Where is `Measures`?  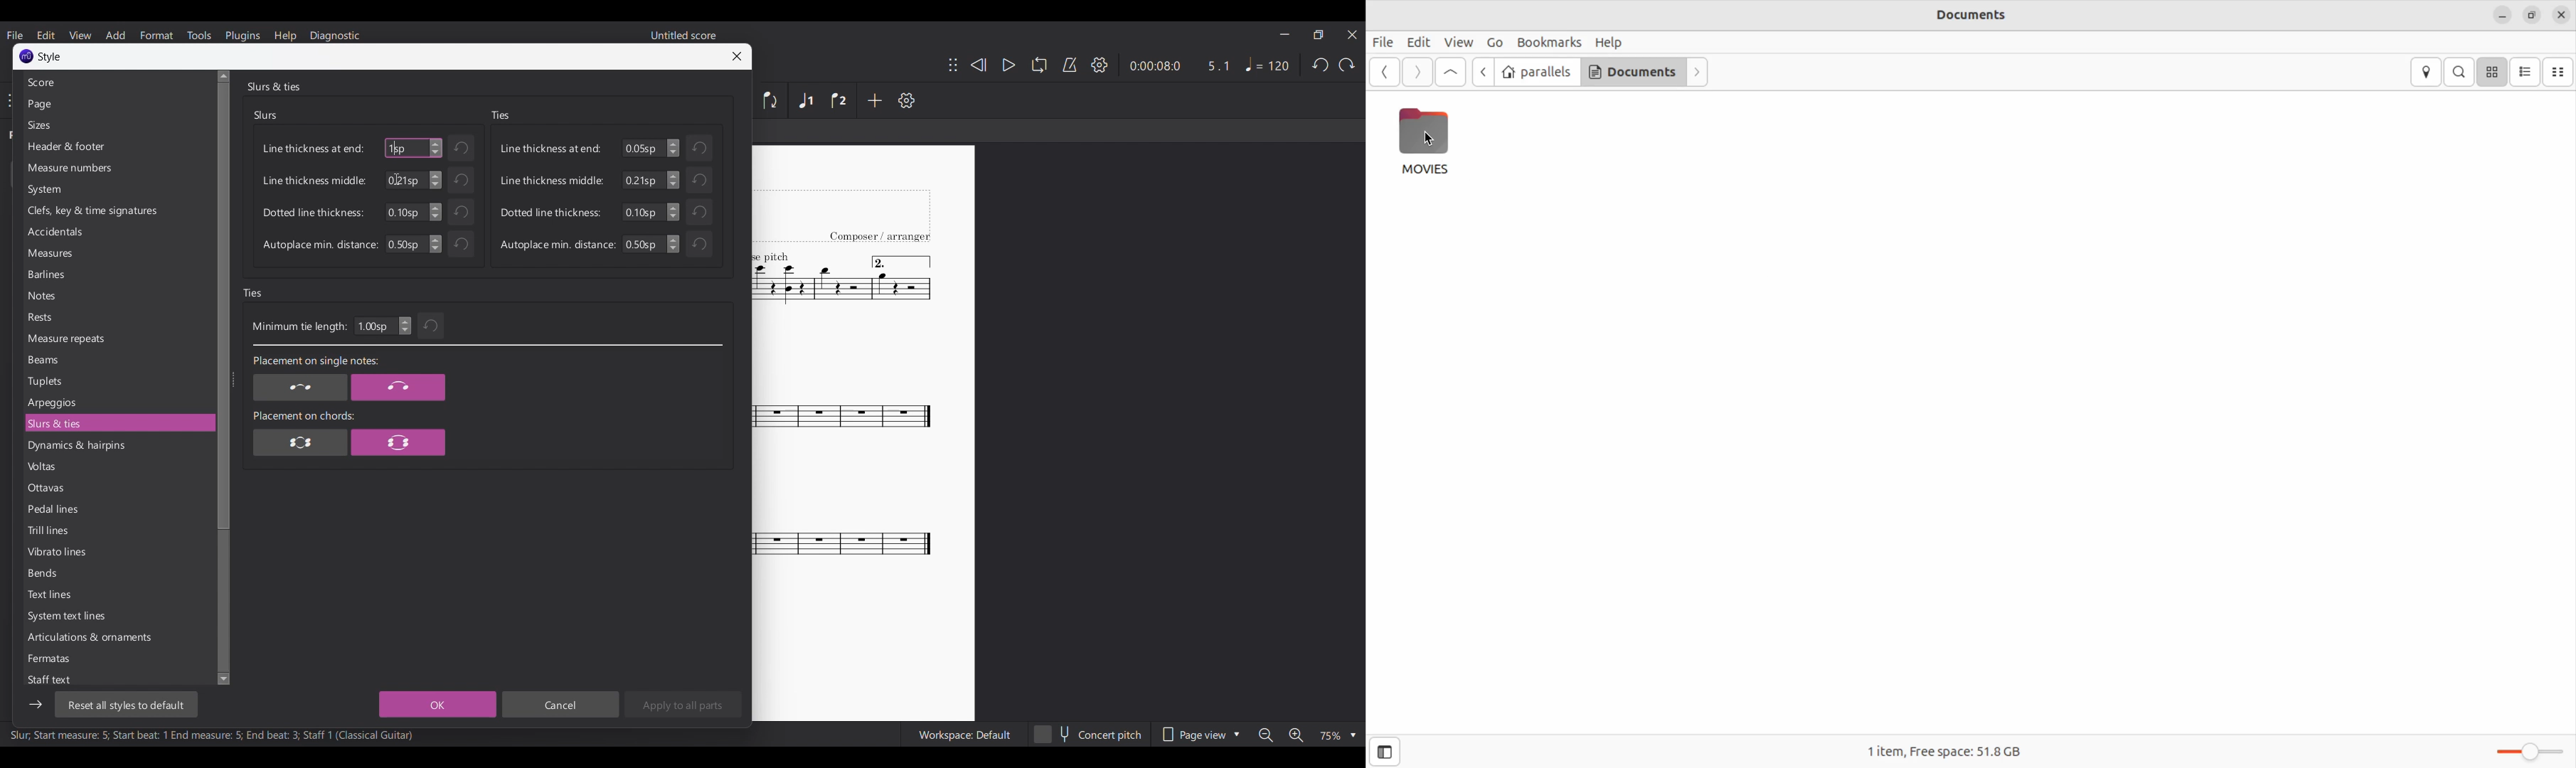 Measures is located at coordinates (117, 253).